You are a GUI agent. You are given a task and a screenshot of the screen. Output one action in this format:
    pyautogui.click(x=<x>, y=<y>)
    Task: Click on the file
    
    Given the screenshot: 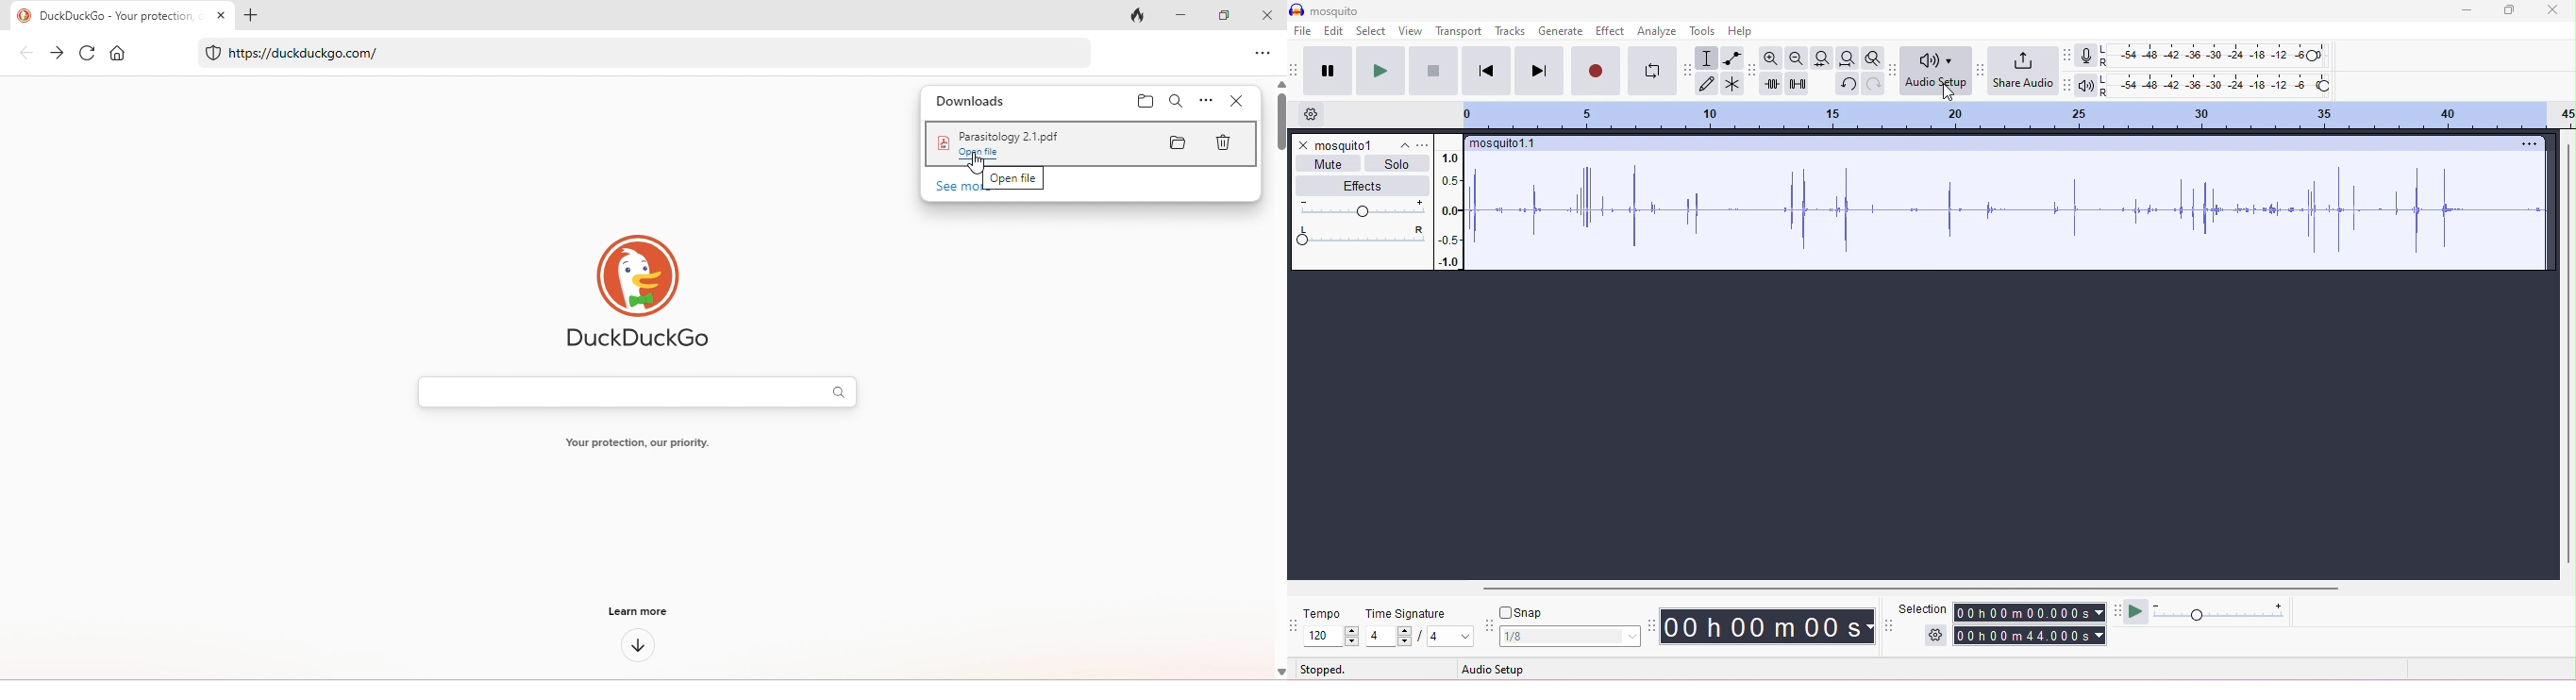 What is the action you would take?
    pyautogui.click(x=1303, y=32)
    